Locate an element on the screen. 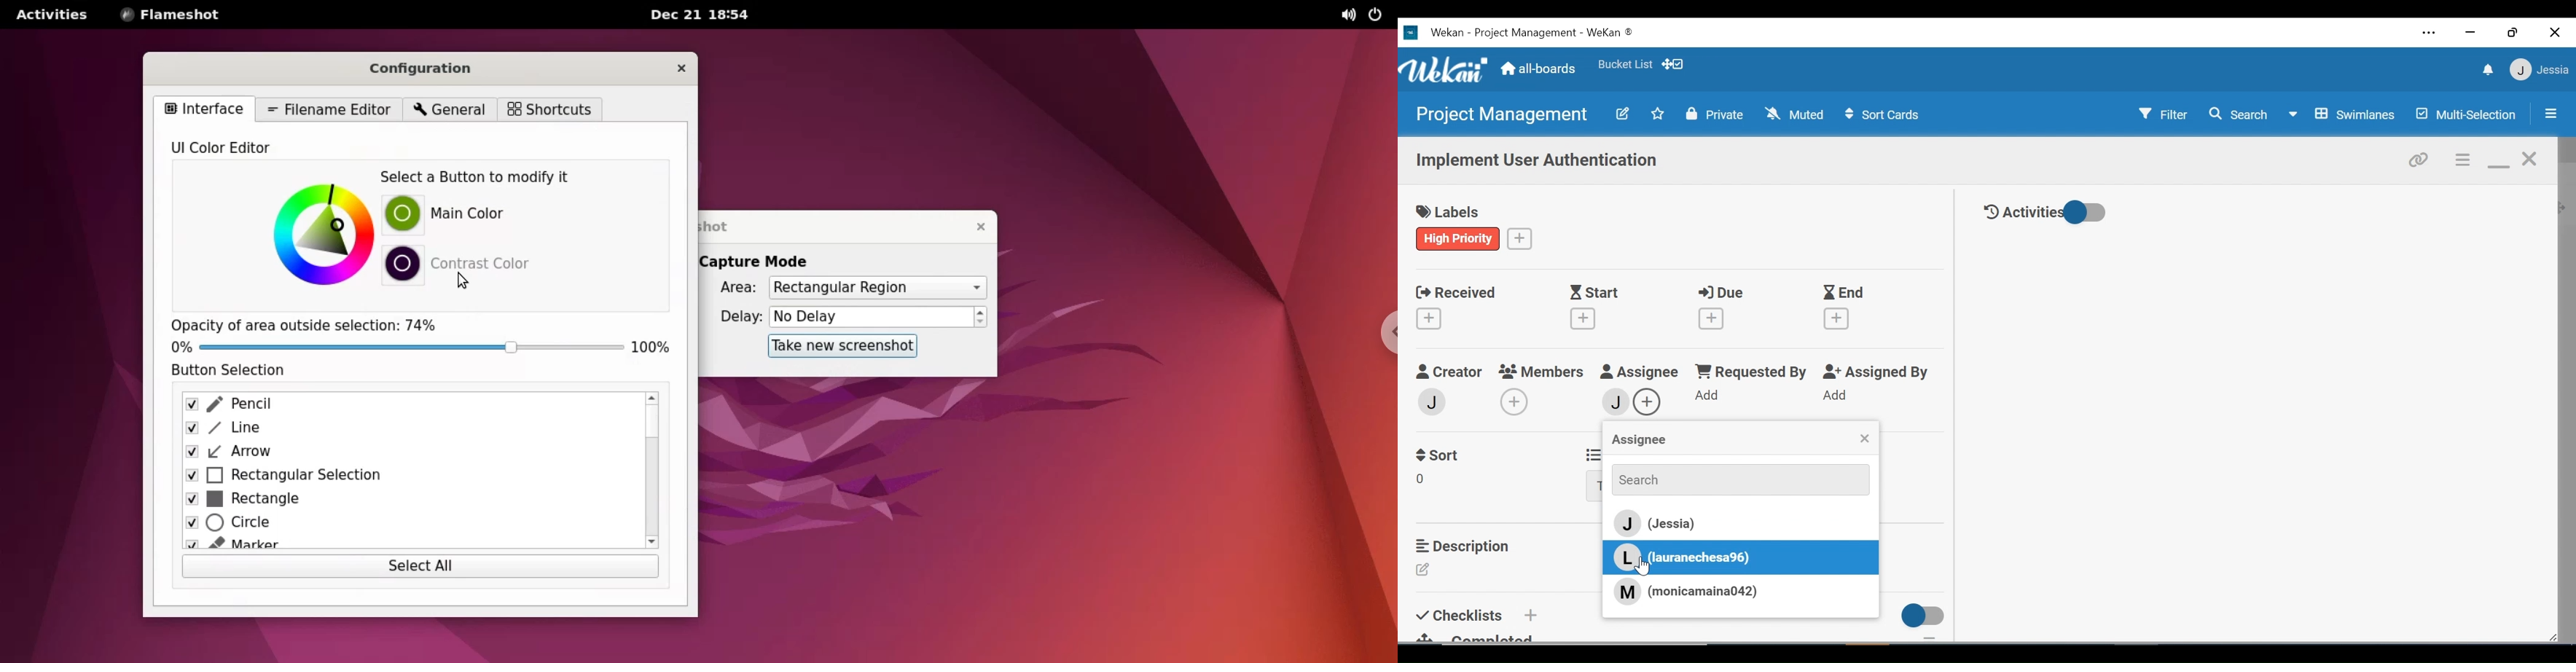  (jessia) is located at coordinates (1738, 524).